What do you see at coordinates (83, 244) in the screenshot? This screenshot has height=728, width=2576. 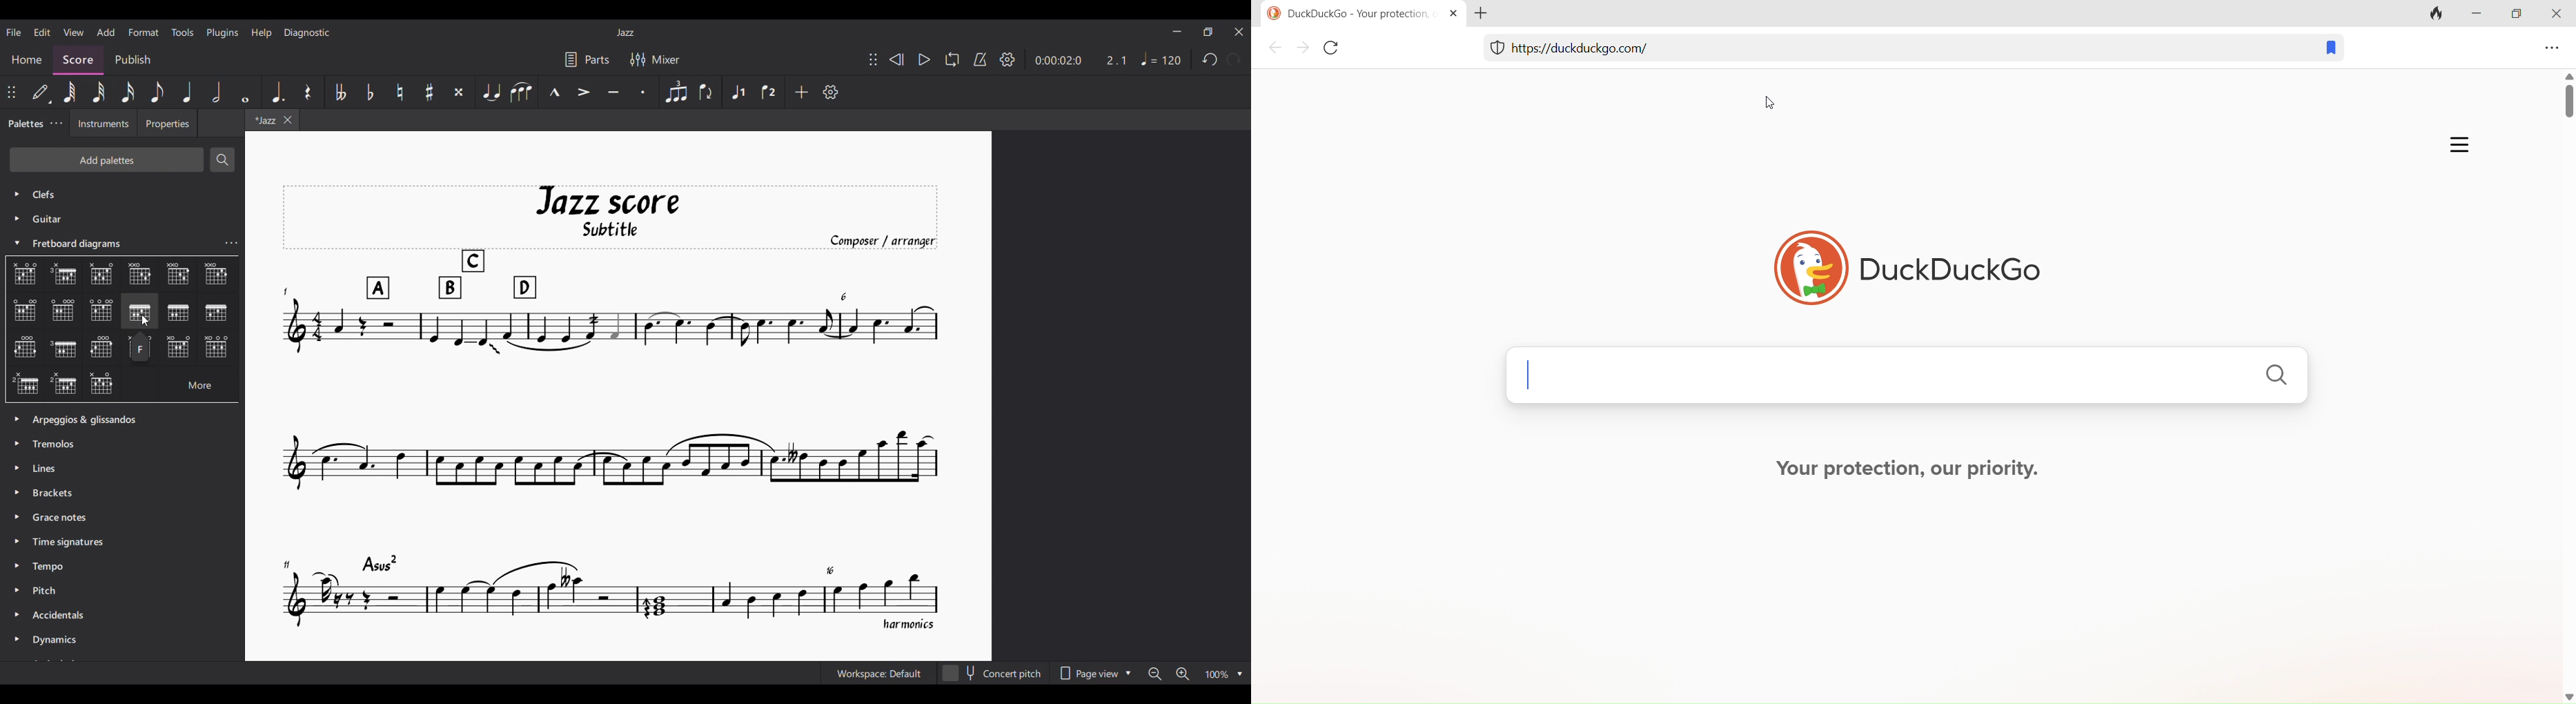 I see `Freetboard` at bounding box center [83, 244].